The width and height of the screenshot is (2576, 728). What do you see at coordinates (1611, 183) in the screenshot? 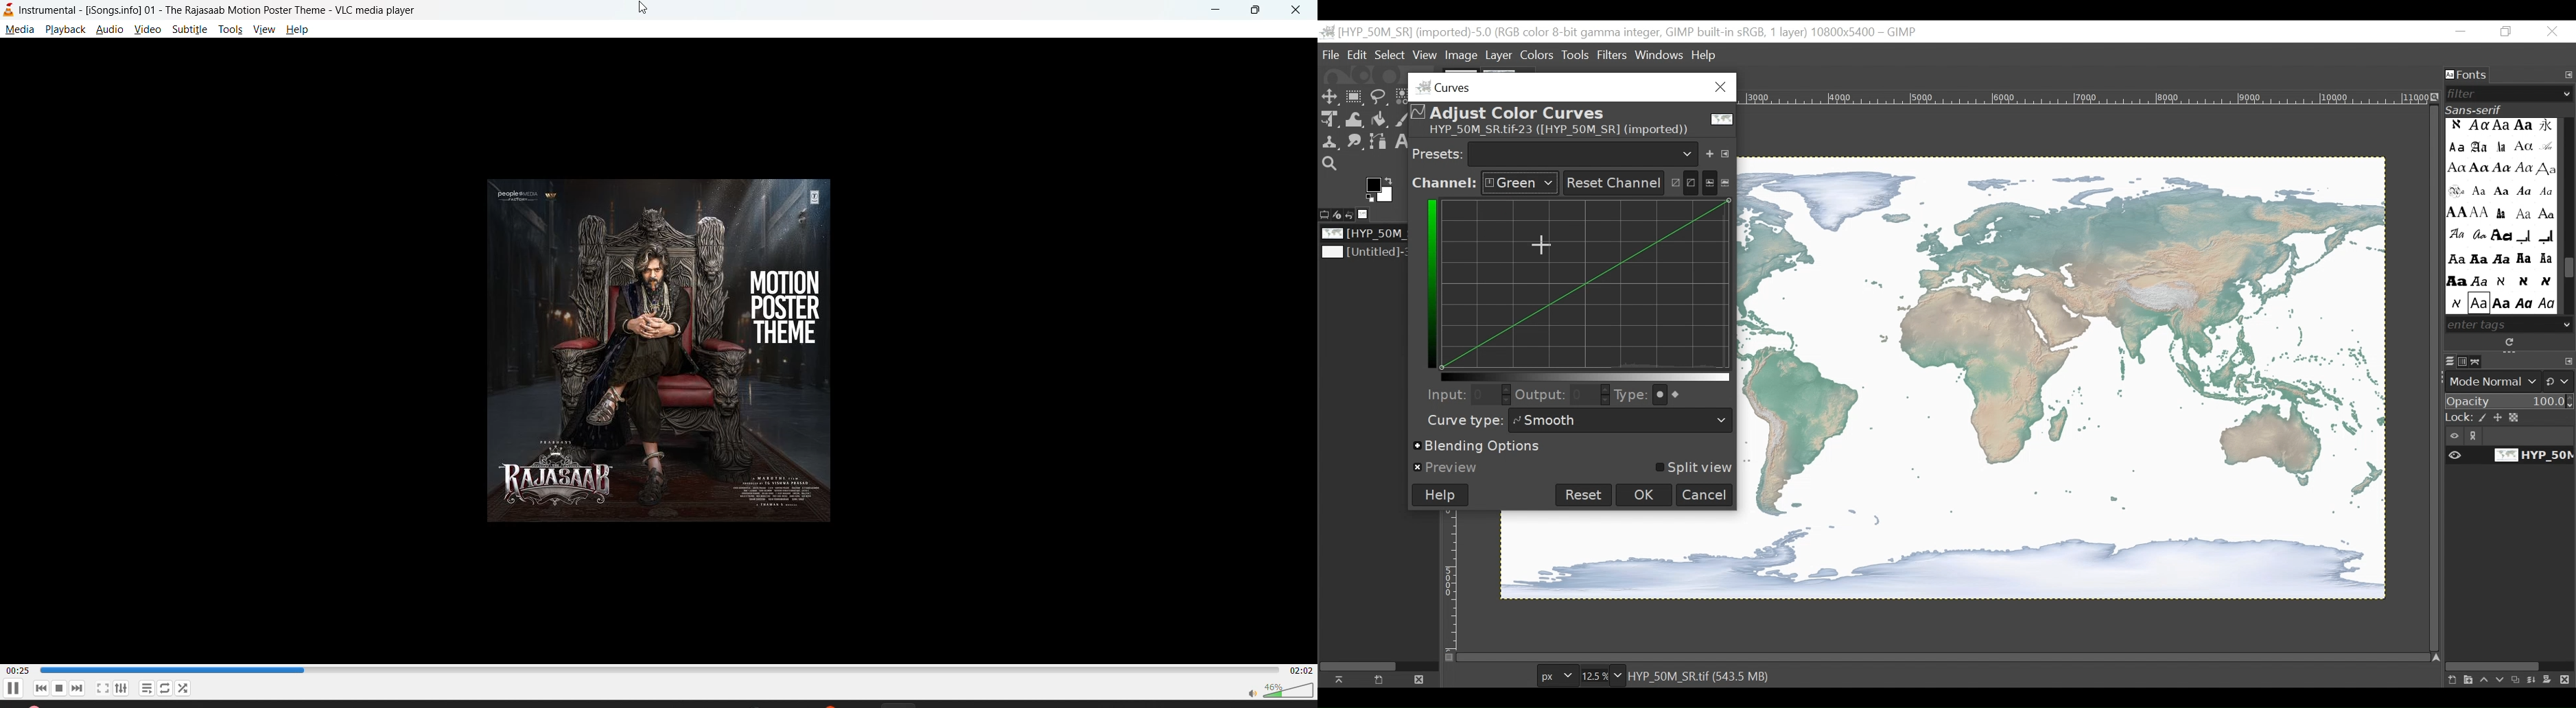
I see `Reset Channel` at bounding box center [1611, 183].